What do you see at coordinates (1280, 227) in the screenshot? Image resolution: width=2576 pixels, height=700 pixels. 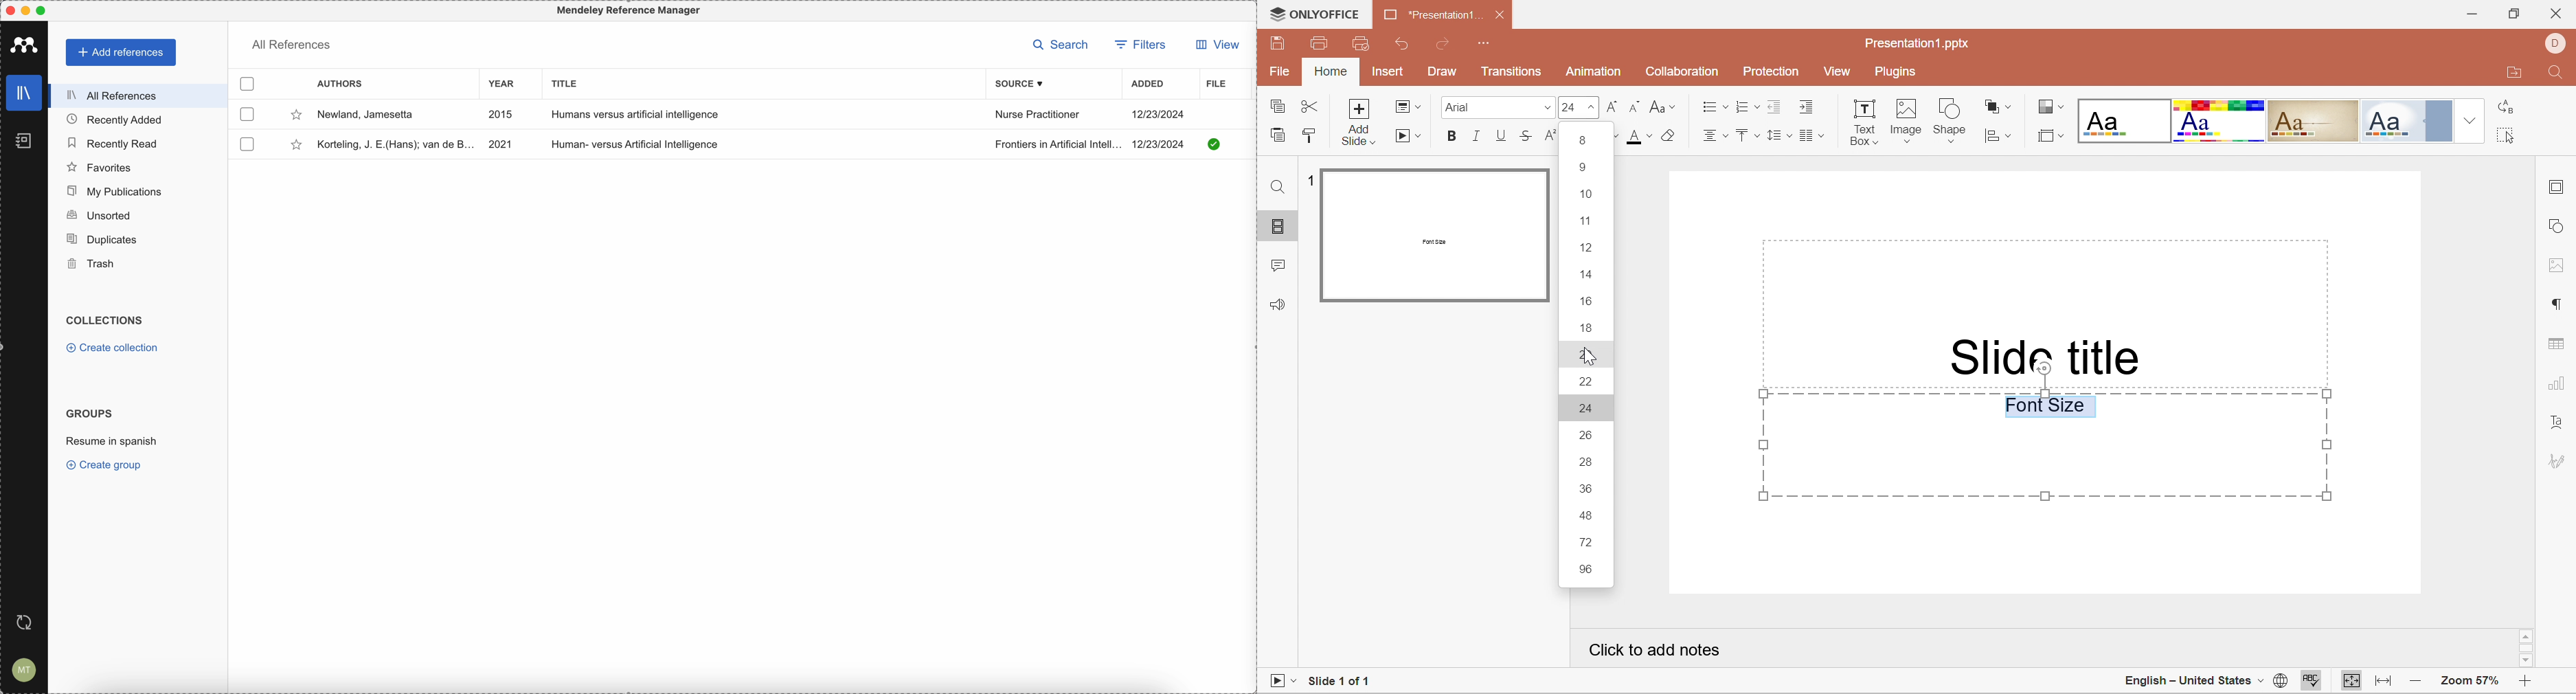 I see `Slides` at bounding box center [1280, 227].